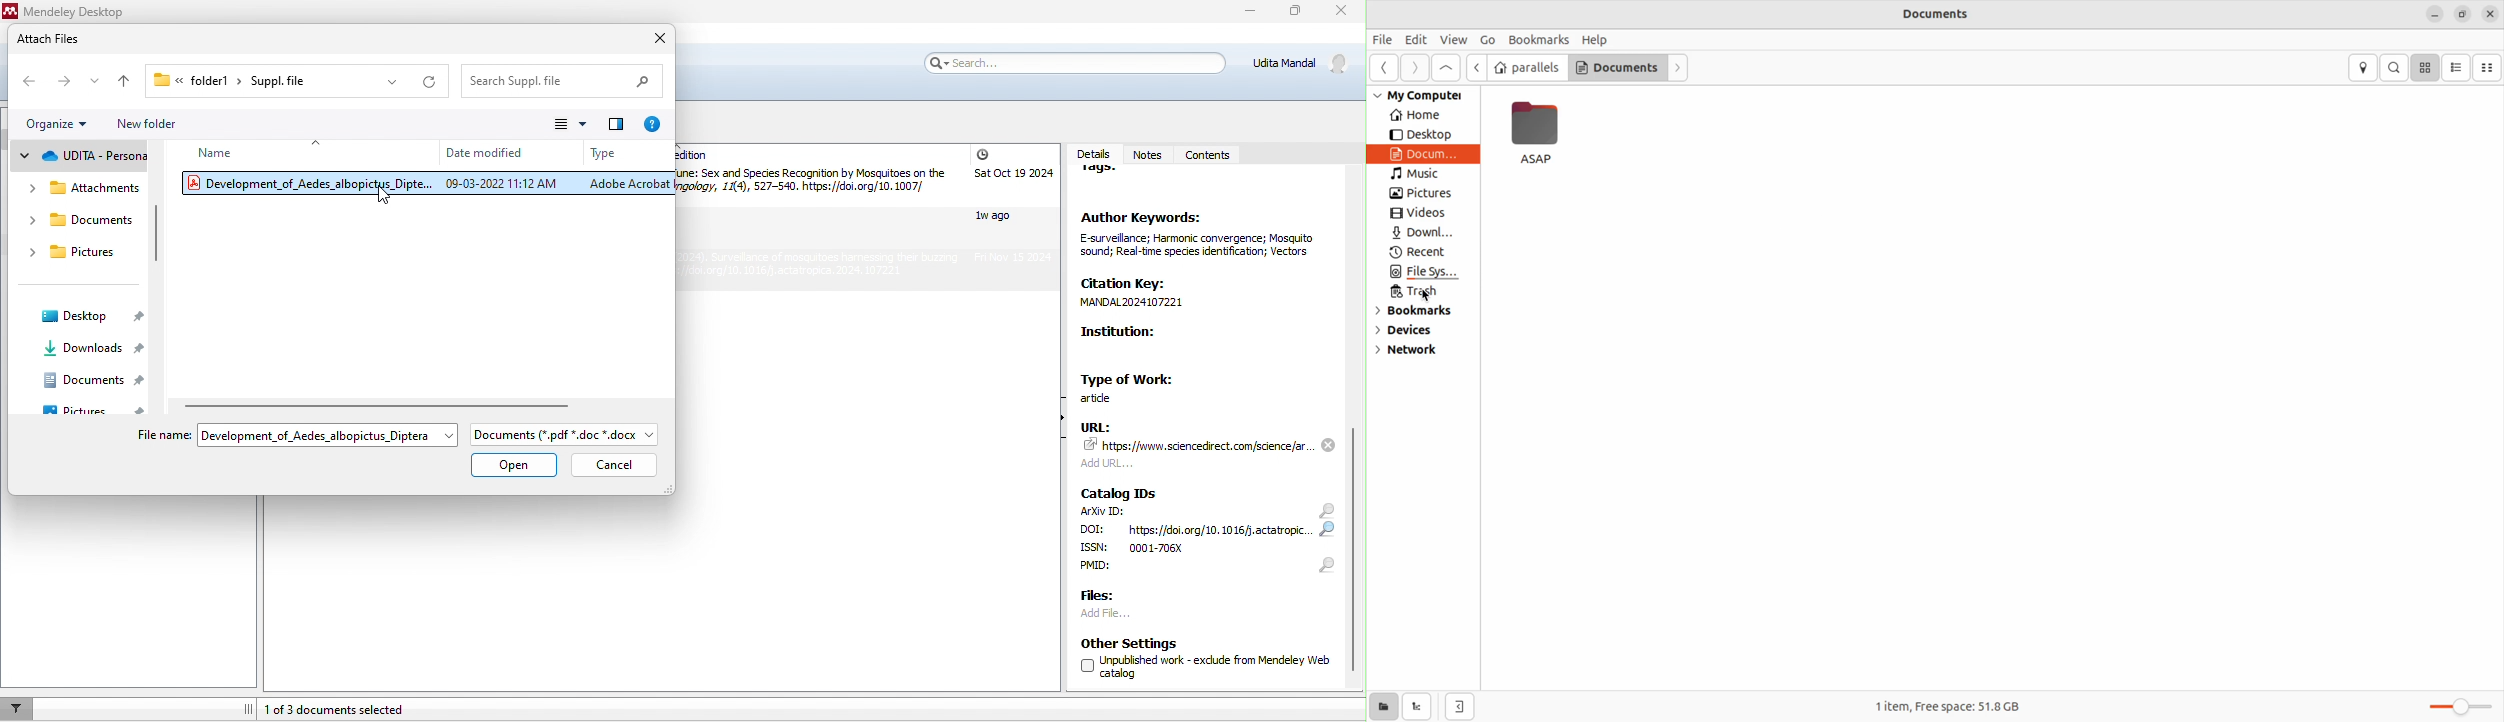 This screenshot has height=728, width=2520. What do you see at coordinates (515, 465) in the screenshot?
I see `open` at bounding box center [515, 465].